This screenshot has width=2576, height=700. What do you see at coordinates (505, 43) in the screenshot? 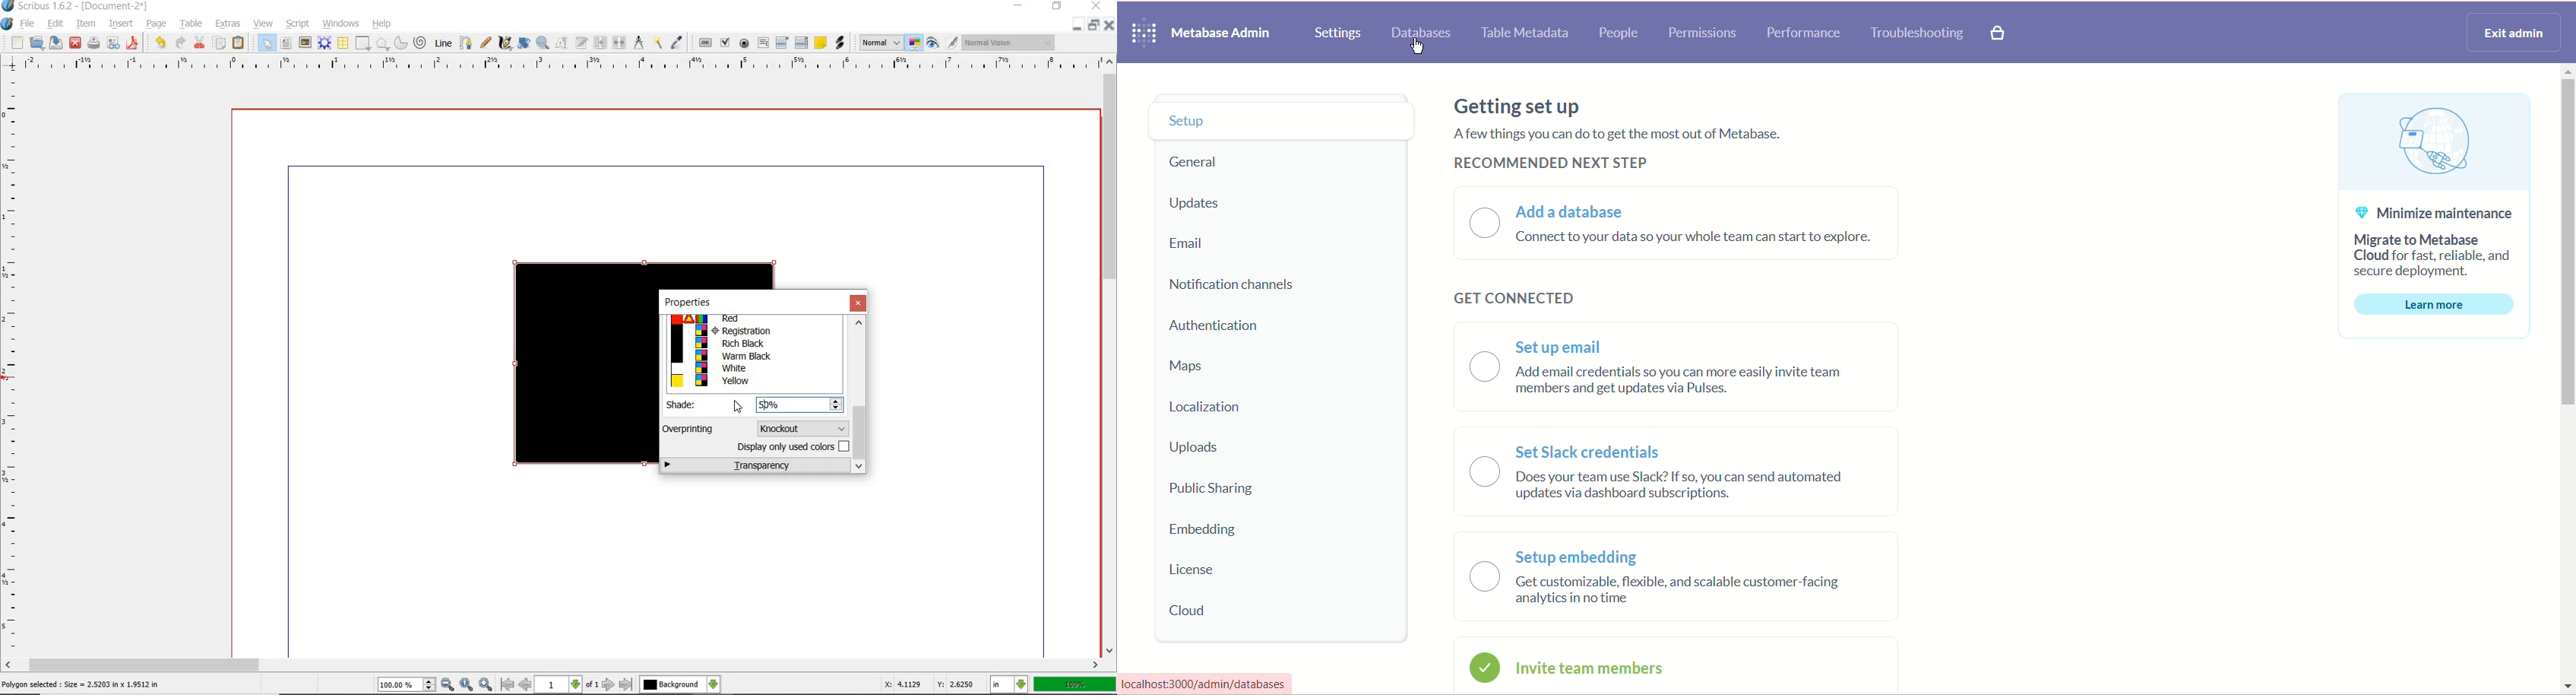
I see `calligraphic line` at bounding box center [505, 43].